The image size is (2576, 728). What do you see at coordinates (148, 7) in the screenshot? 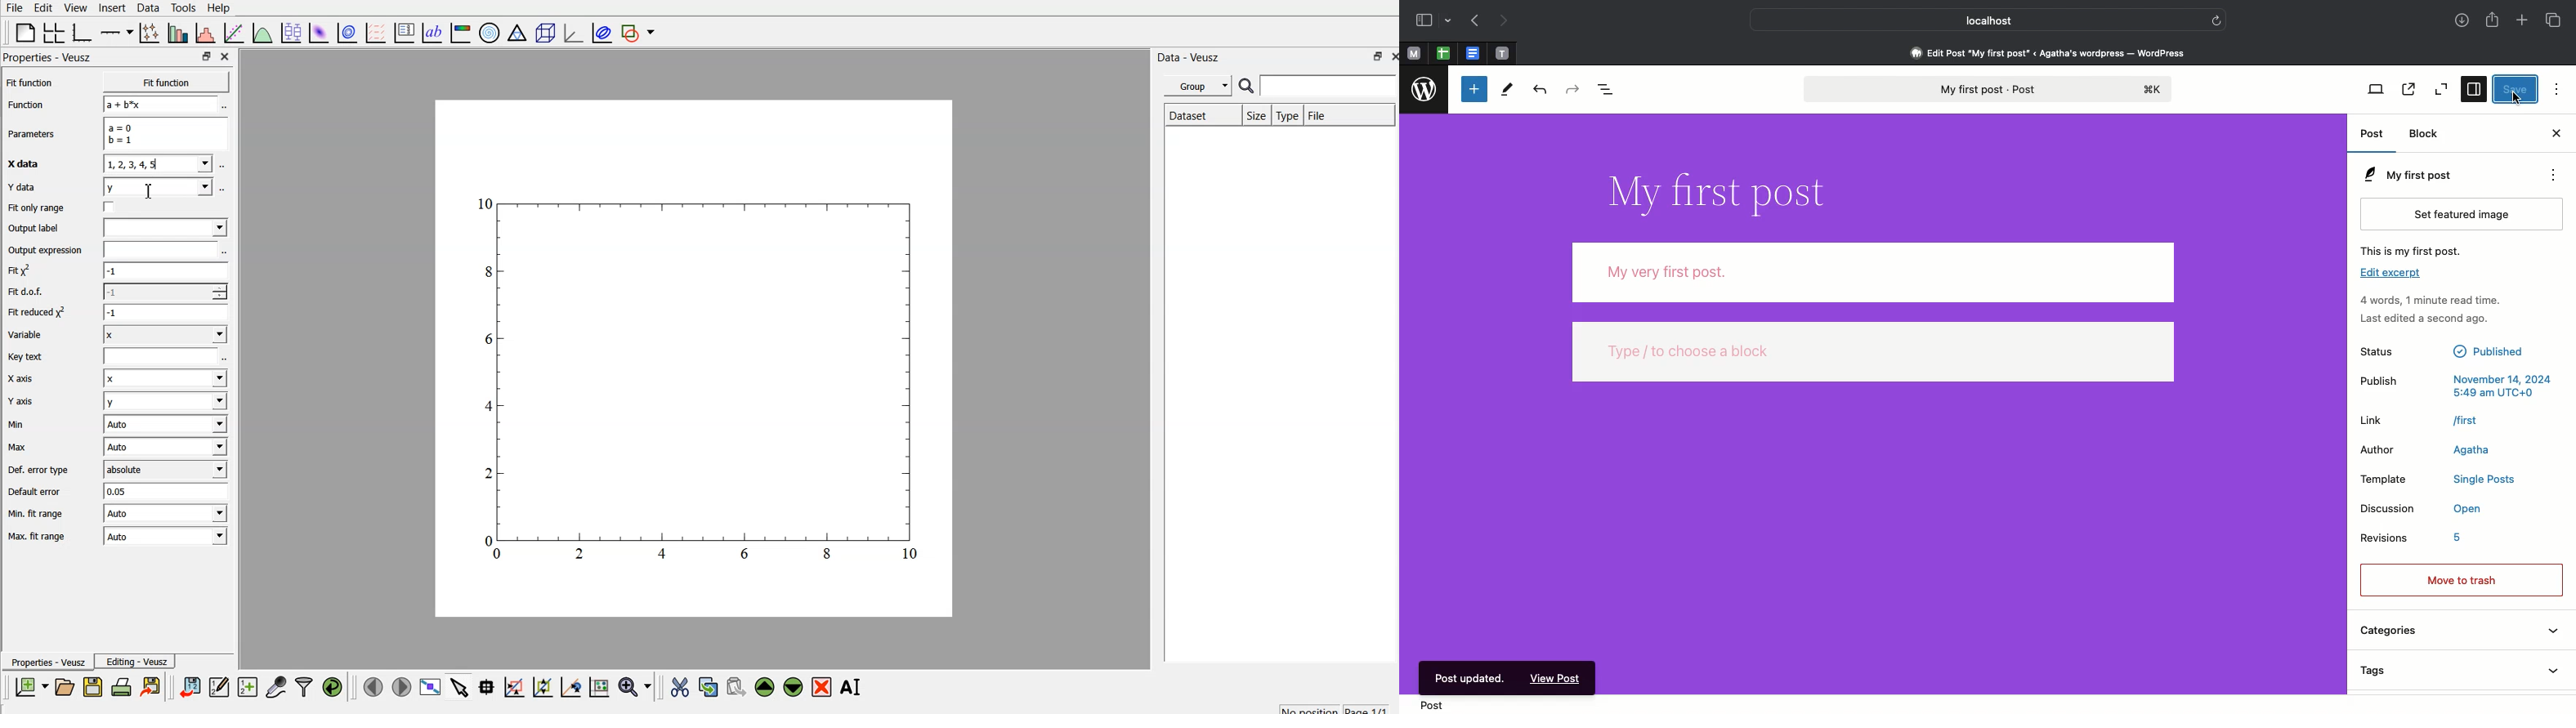
I see `data` at bounding box center [148, 7].